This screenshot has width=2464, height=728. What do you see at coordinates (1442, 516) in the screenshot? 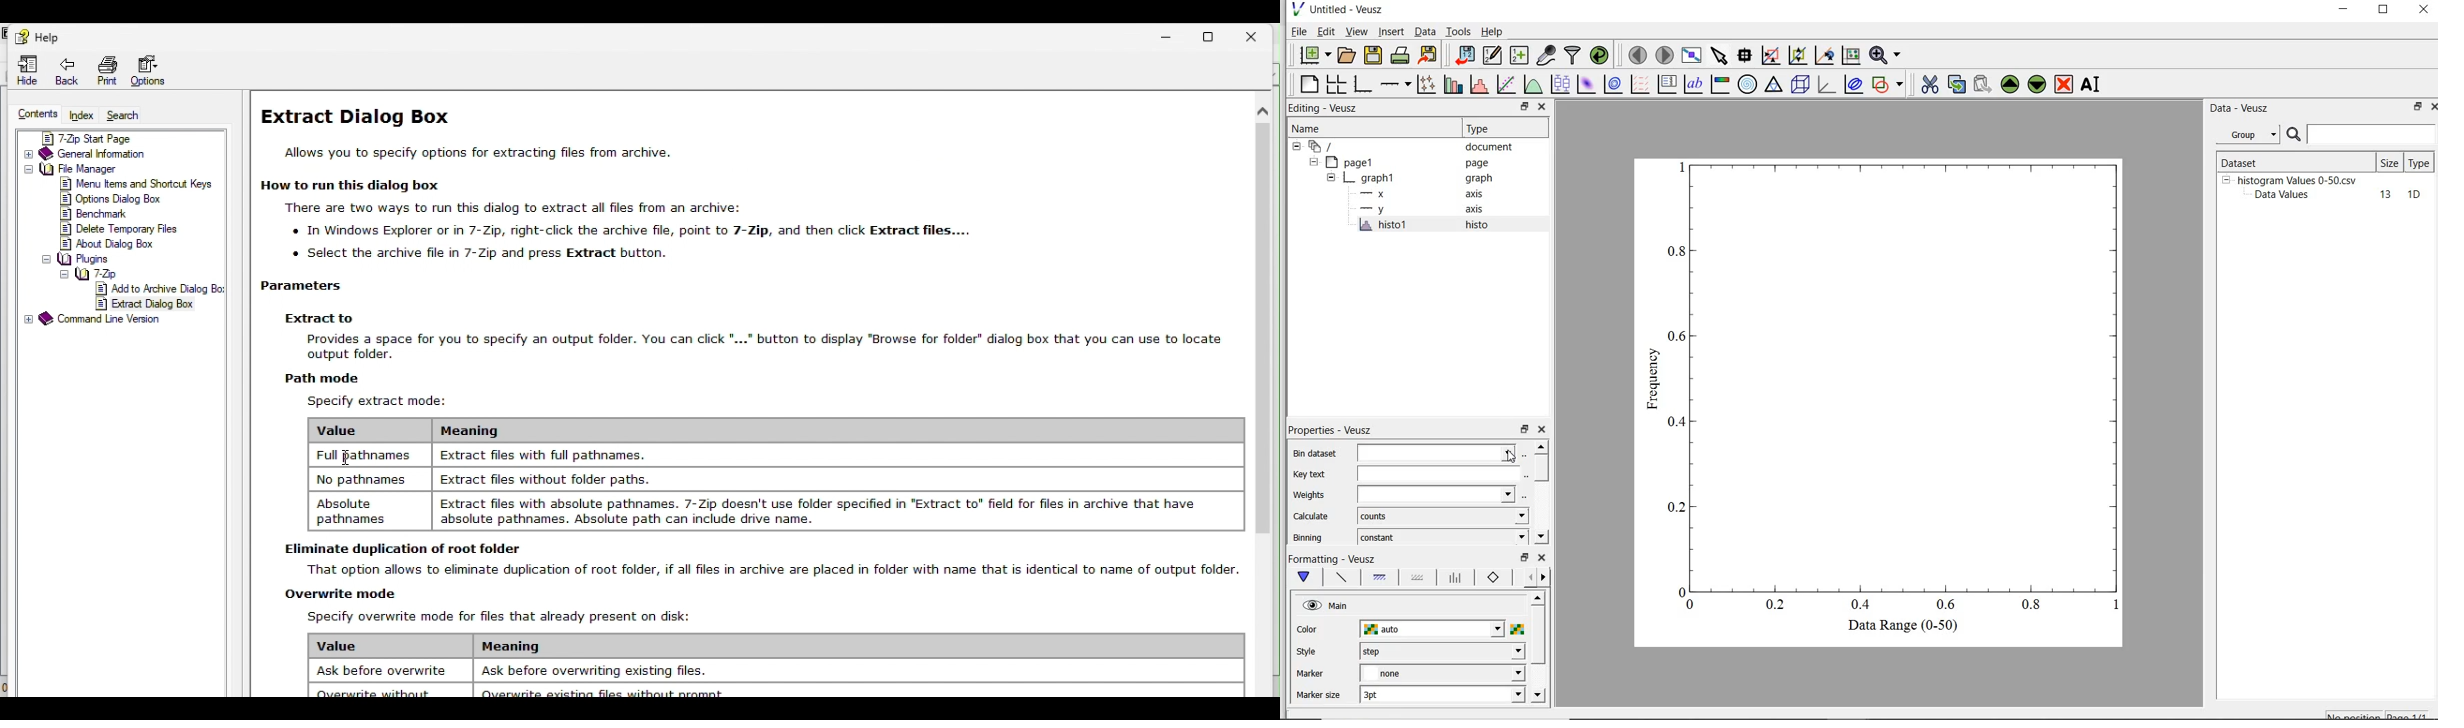
I see `counts` at bounding box center [1442, 516].